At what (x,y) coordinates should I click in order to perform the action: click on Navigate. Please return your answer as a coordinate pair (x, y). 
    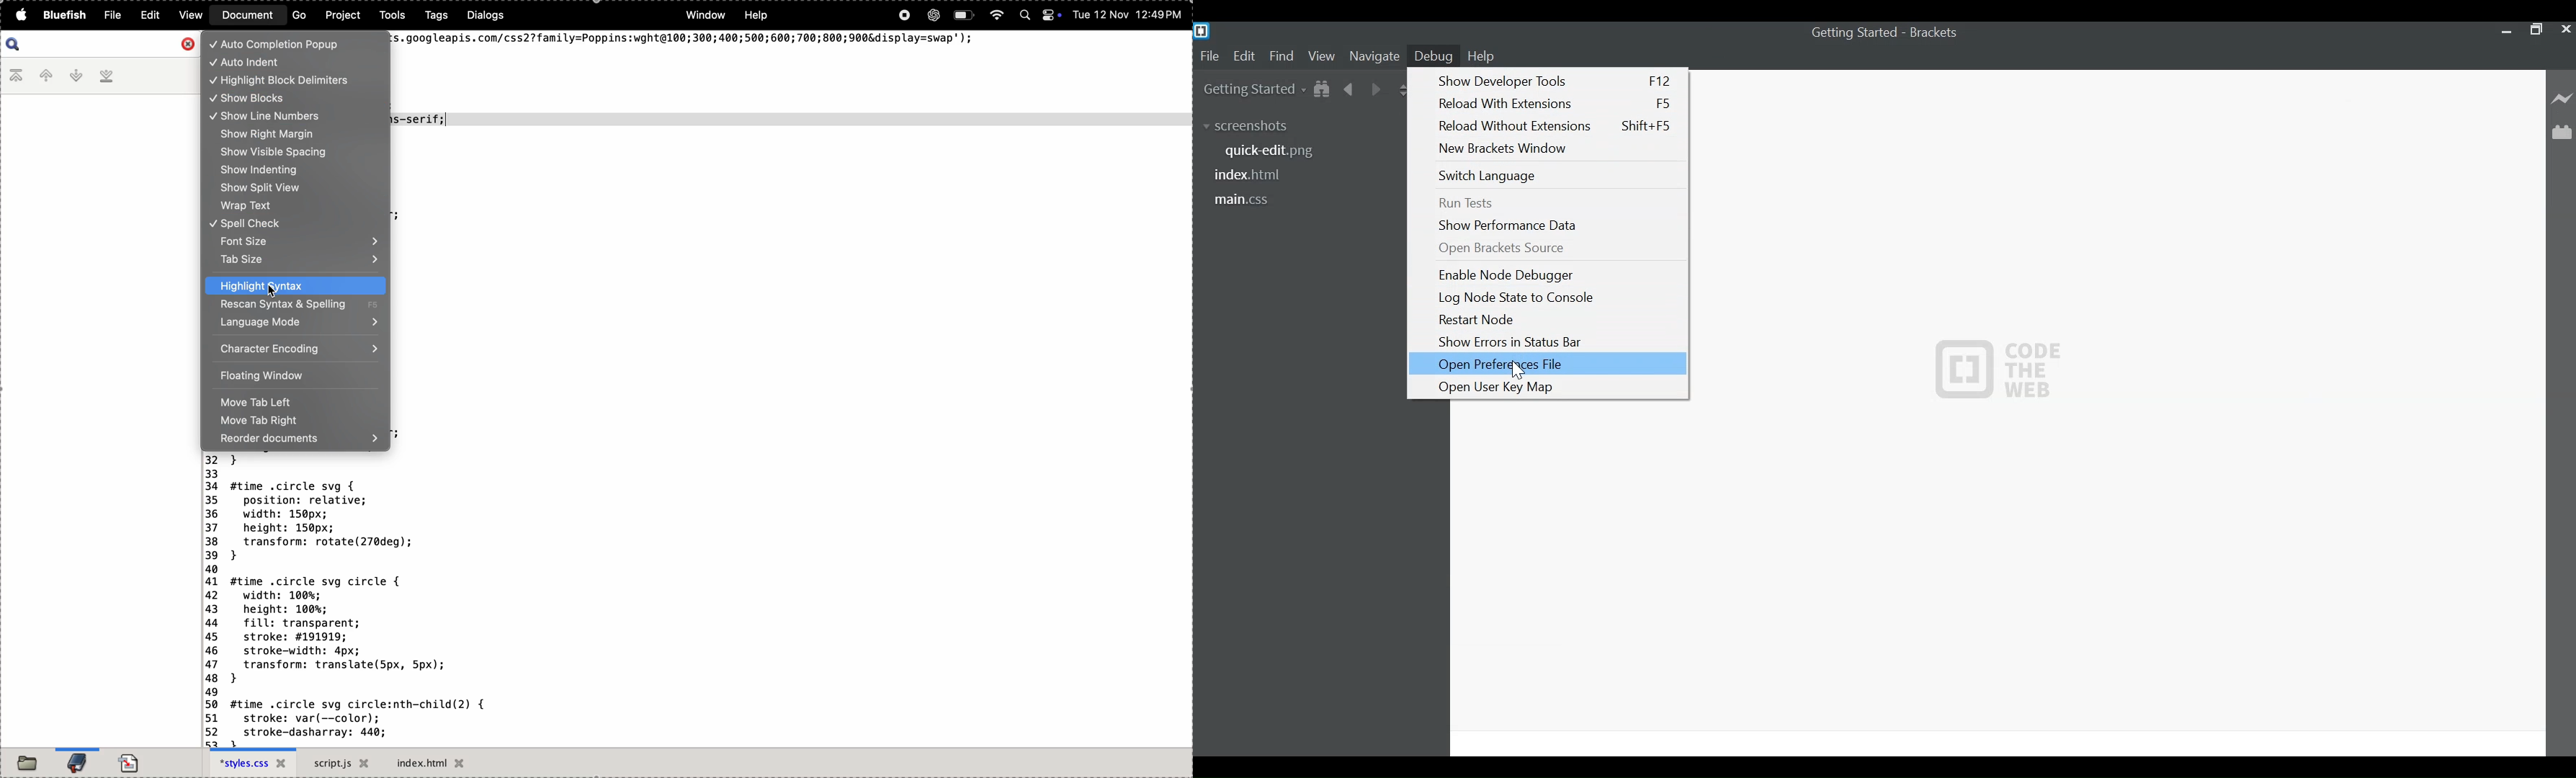
    Looking at the image, I should click on (1374, 57).